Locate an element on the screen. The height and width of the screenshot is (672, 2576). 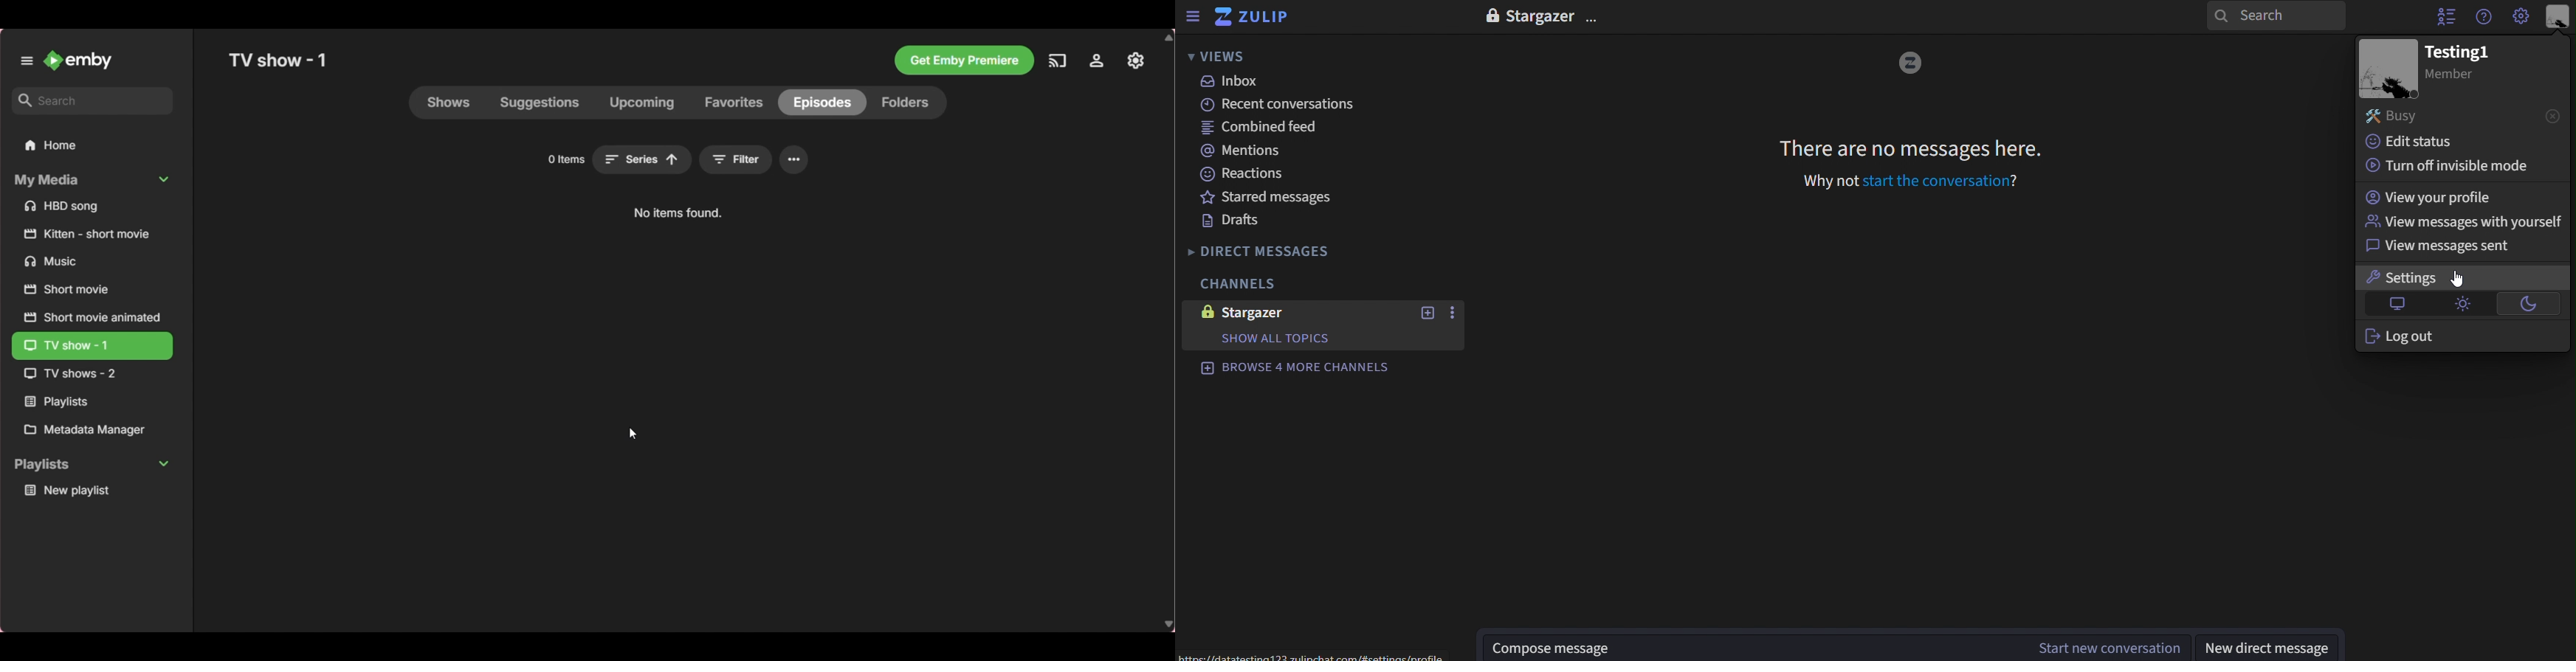
drafts is located at coordinates (1232, 220).